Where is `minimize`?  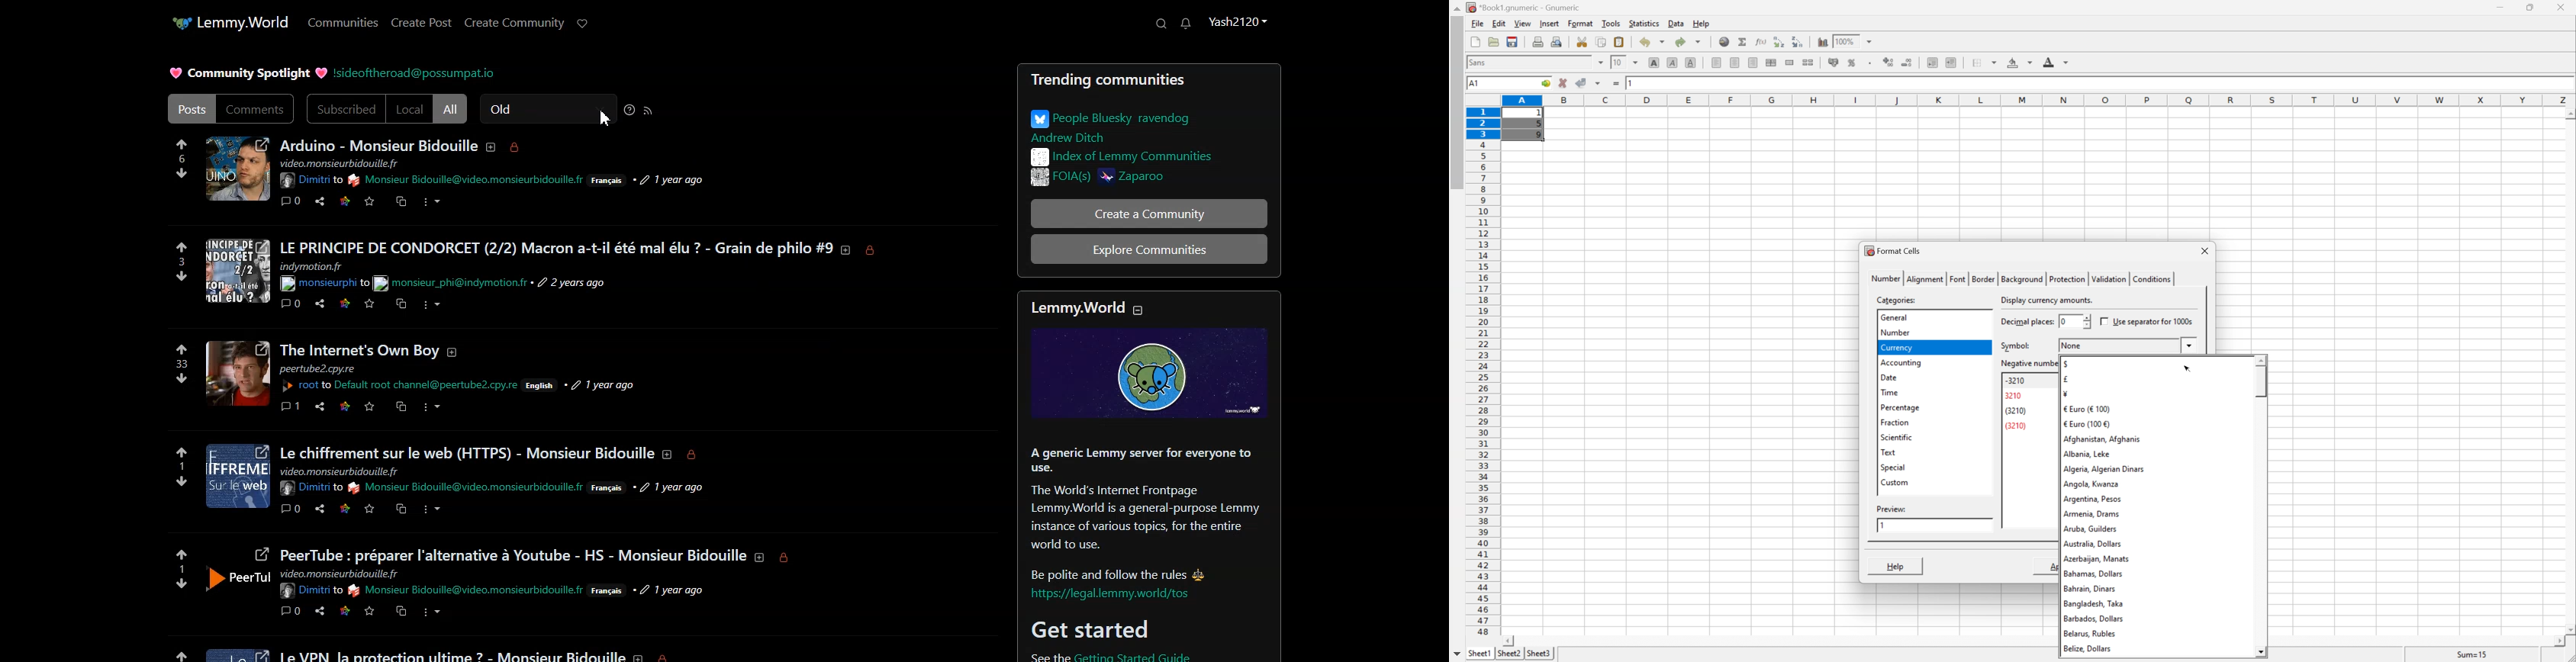 minimize is located at coordinates (2502, 6).